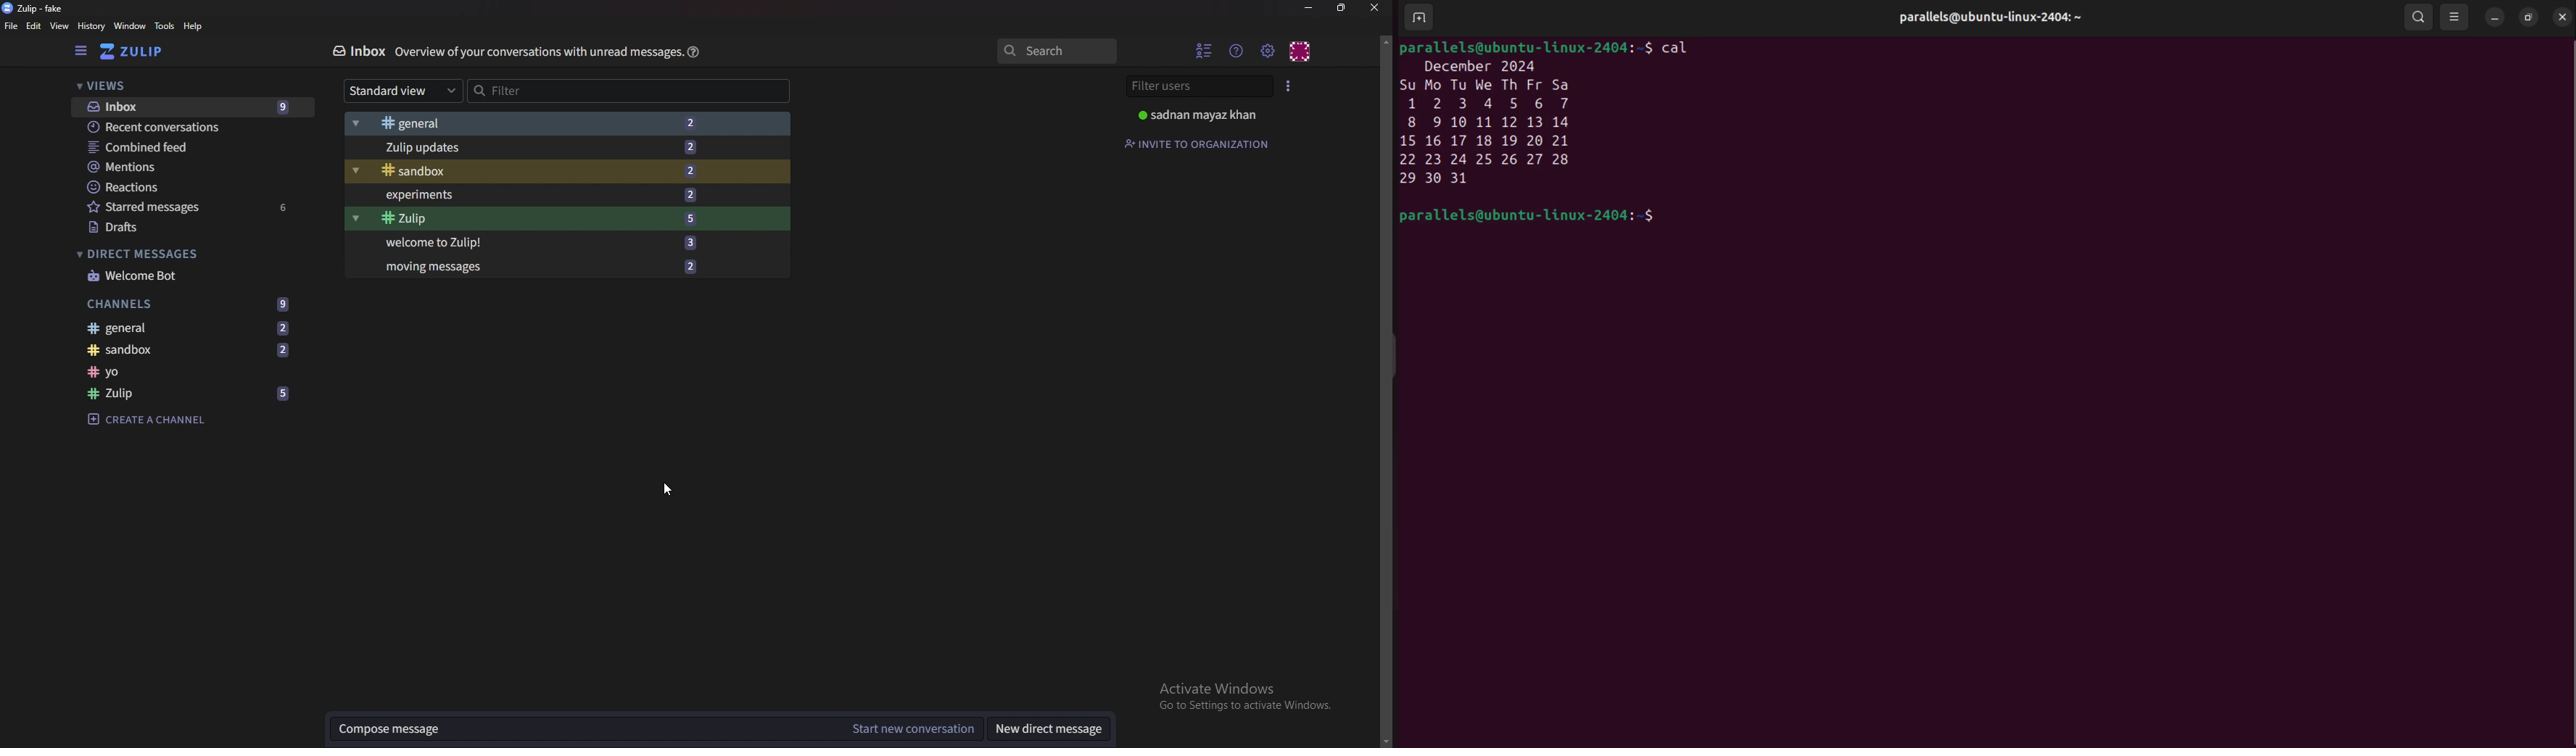 This screenshot has width=2576, height=756. I want to click on Hide user list, so click(1206, 50).